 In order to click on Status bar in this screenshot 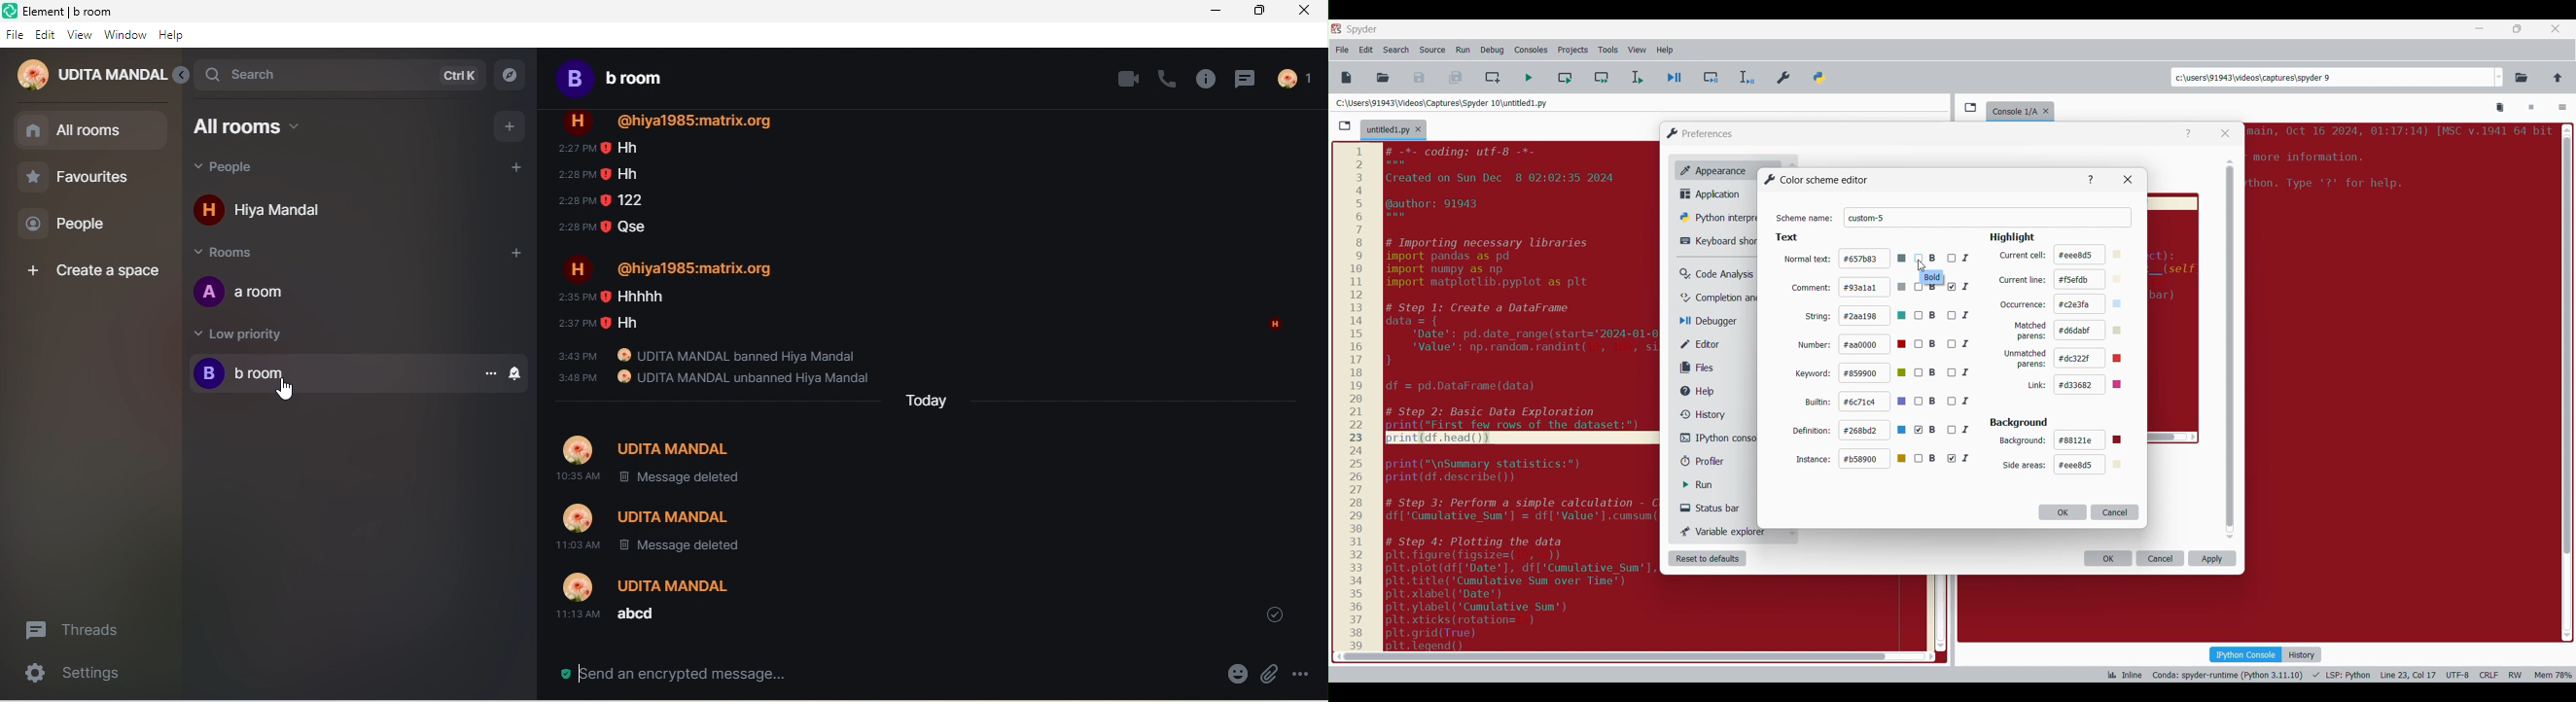, I will do `click(1715, 508)`.